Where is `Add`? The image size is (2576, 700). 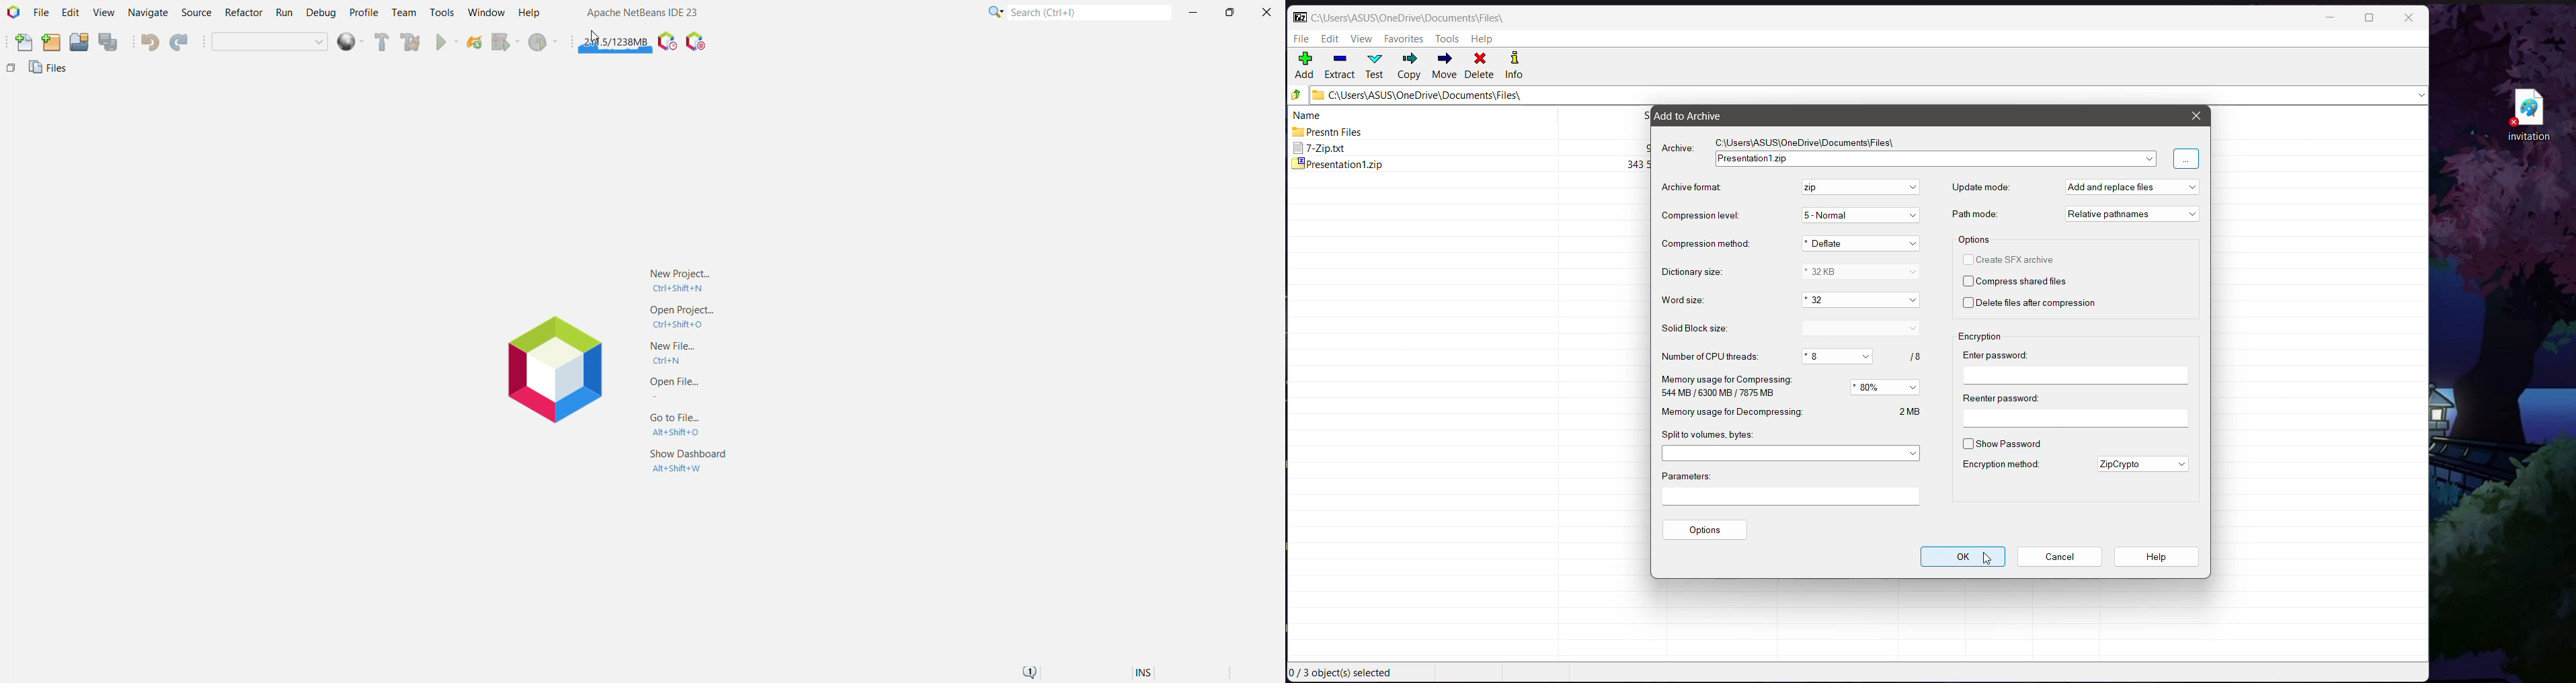 Add is located at coordinates (1305, 67).